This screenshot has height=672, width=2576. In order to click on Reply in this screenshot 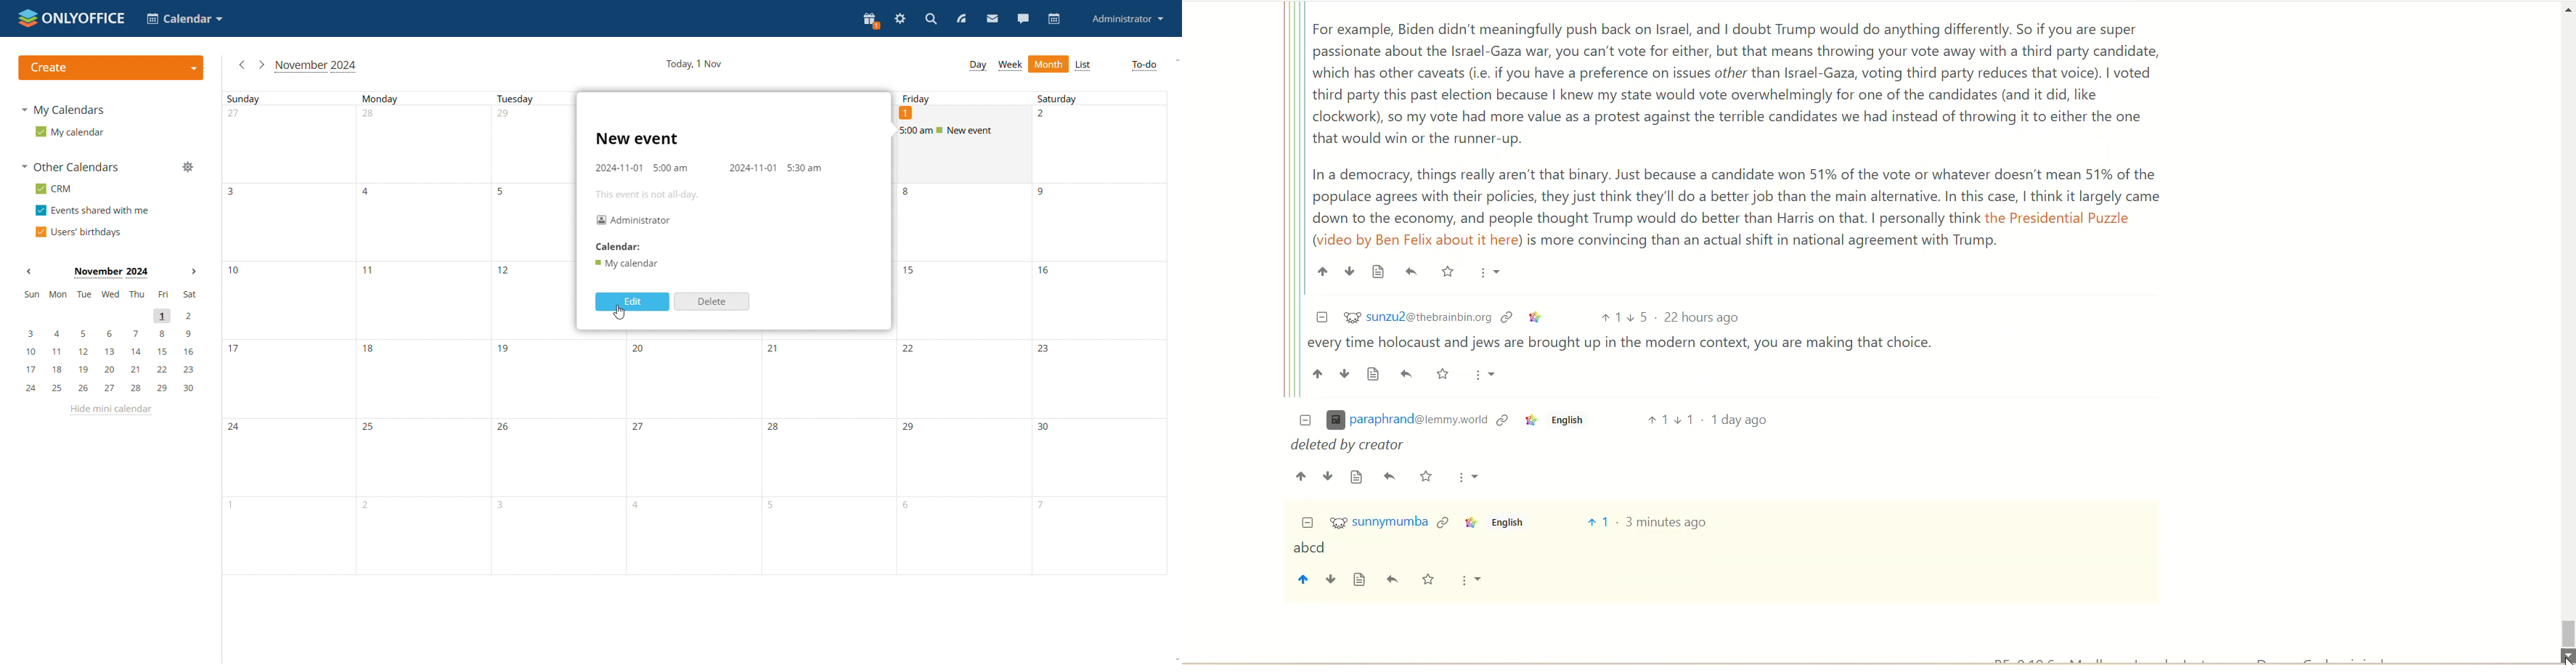, I will do `click(1390, 476)`.